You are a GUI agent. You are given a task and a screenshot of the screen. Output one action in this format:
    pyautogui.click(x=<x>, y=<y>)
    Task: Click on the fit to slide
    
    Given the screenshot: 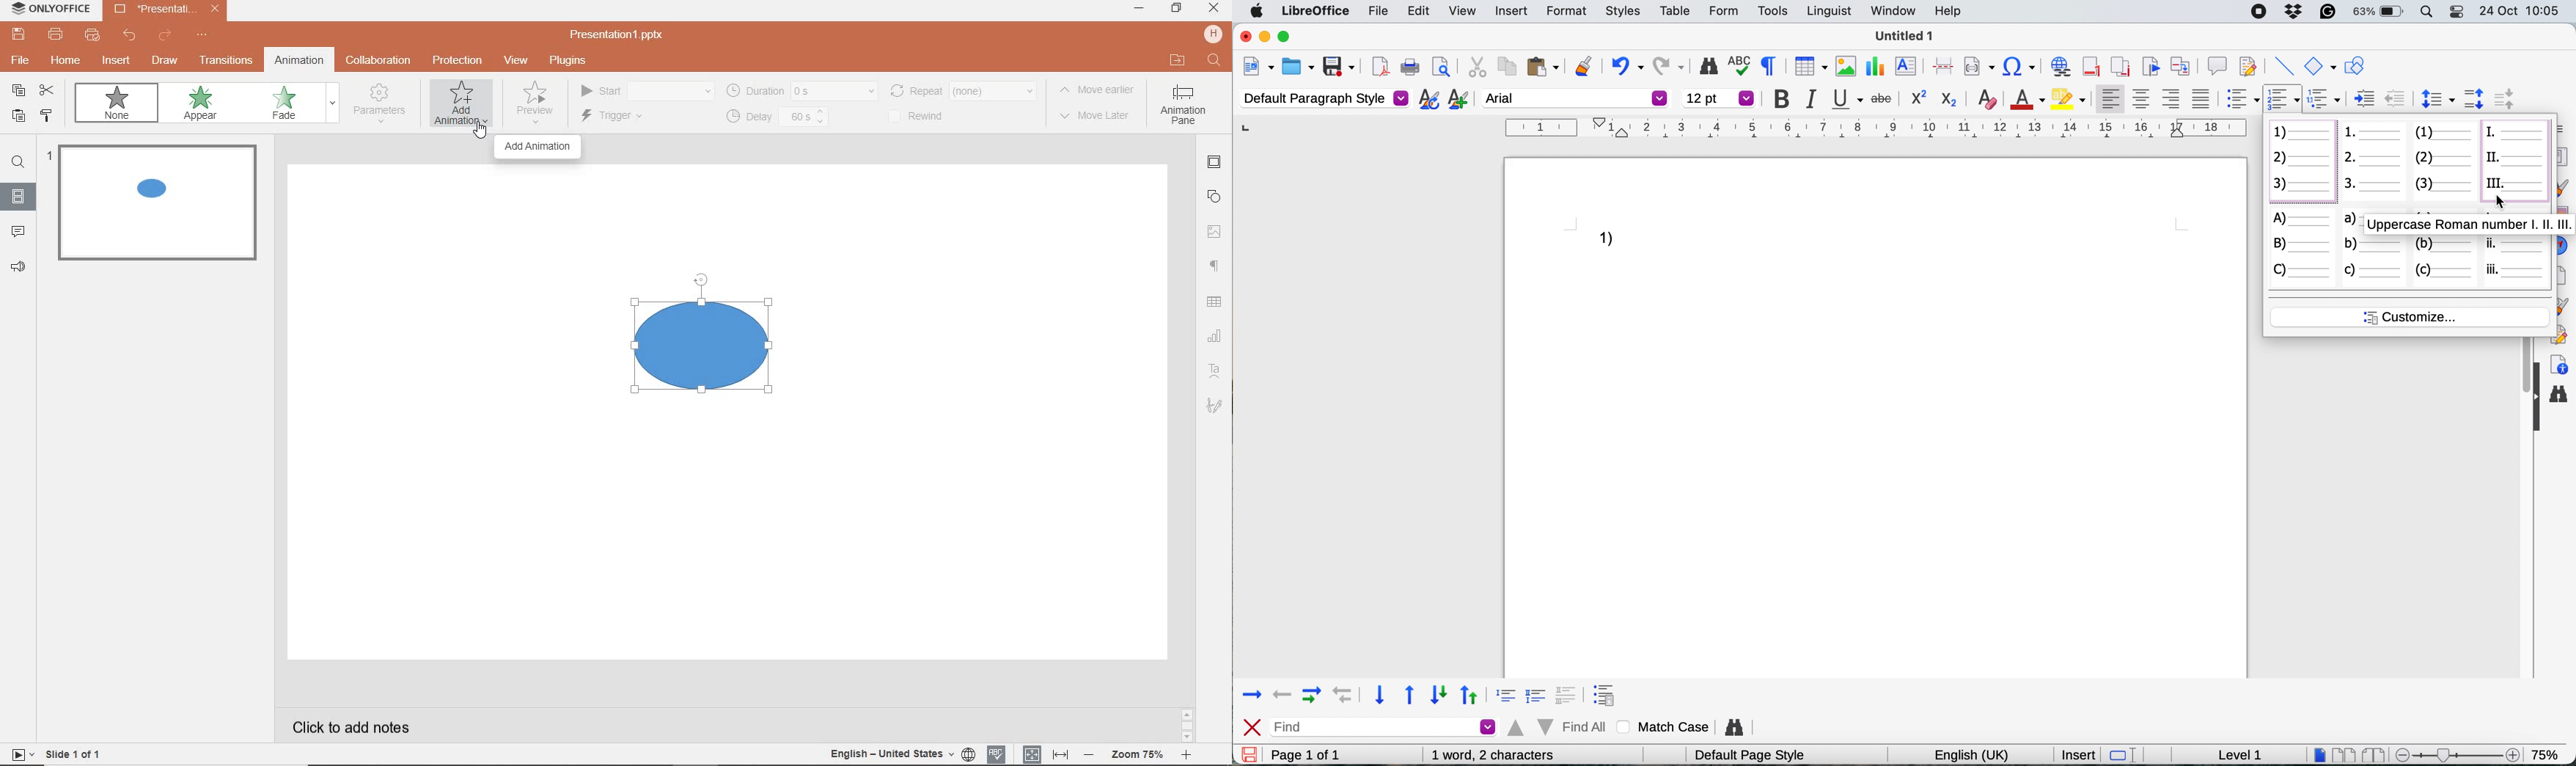 What is the action you would take?
    pyautogui.click(x=1032, y=751)
    